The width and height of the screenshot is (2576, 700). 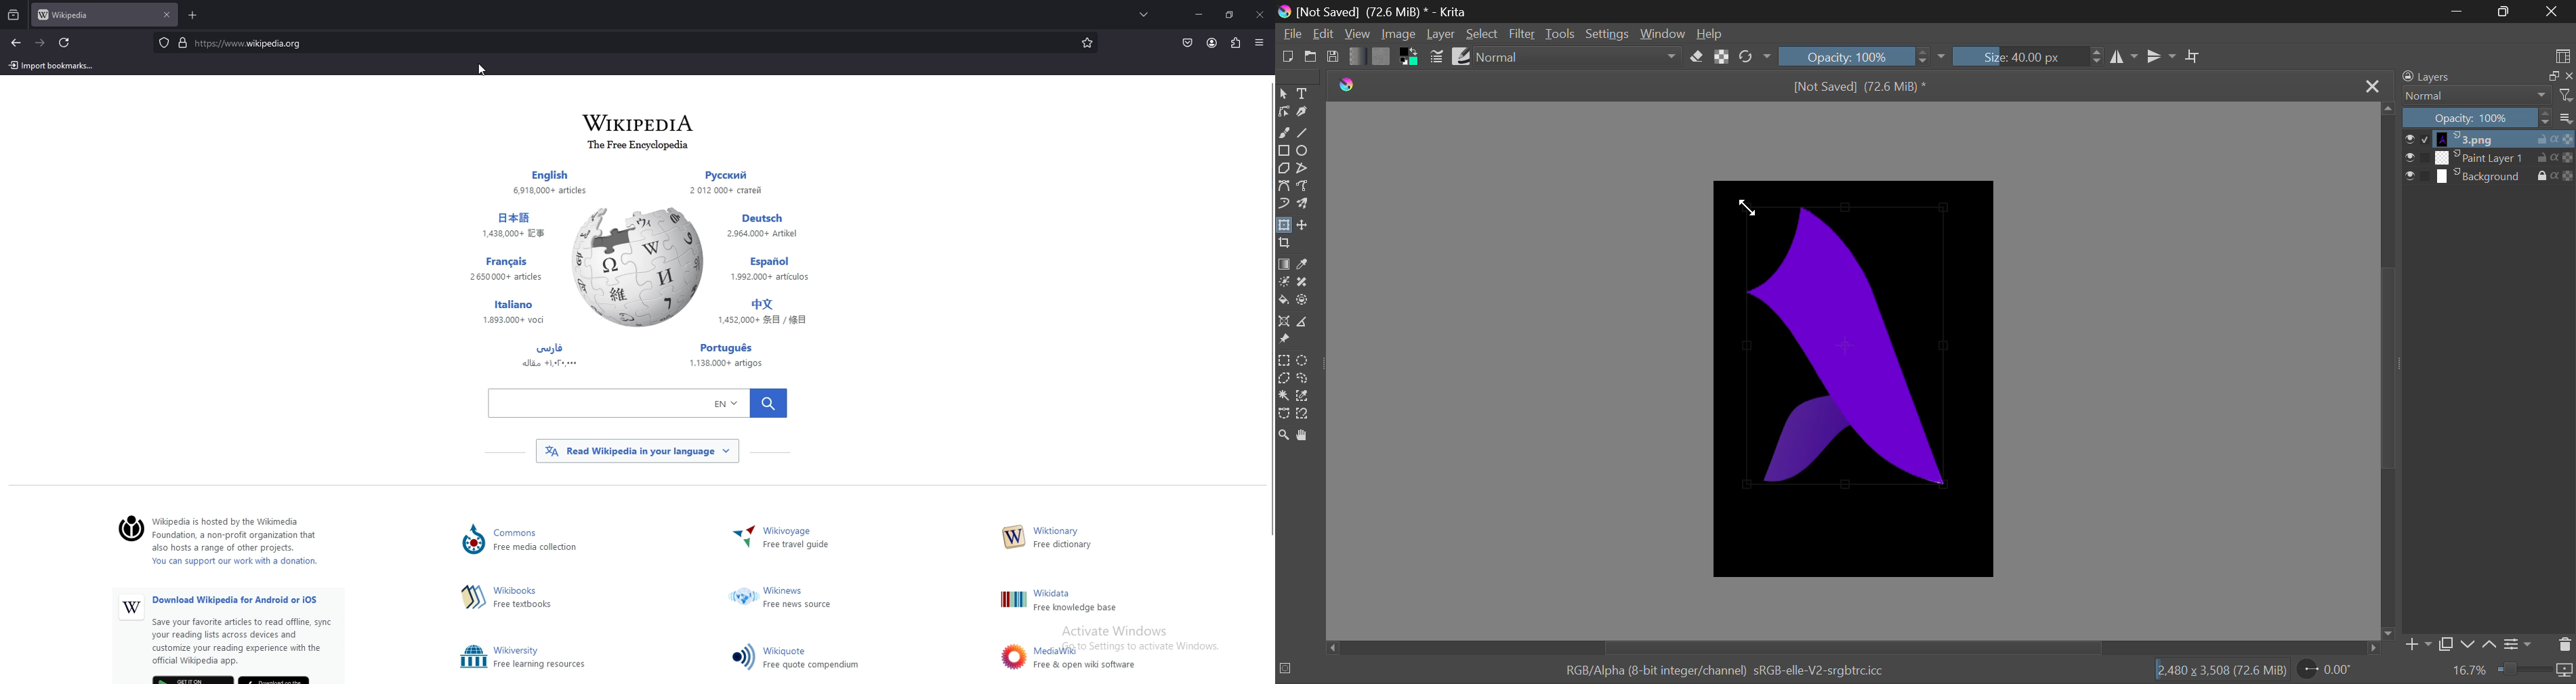 I want to click on Freehand Path Tool, so click(x=1306, y=187).